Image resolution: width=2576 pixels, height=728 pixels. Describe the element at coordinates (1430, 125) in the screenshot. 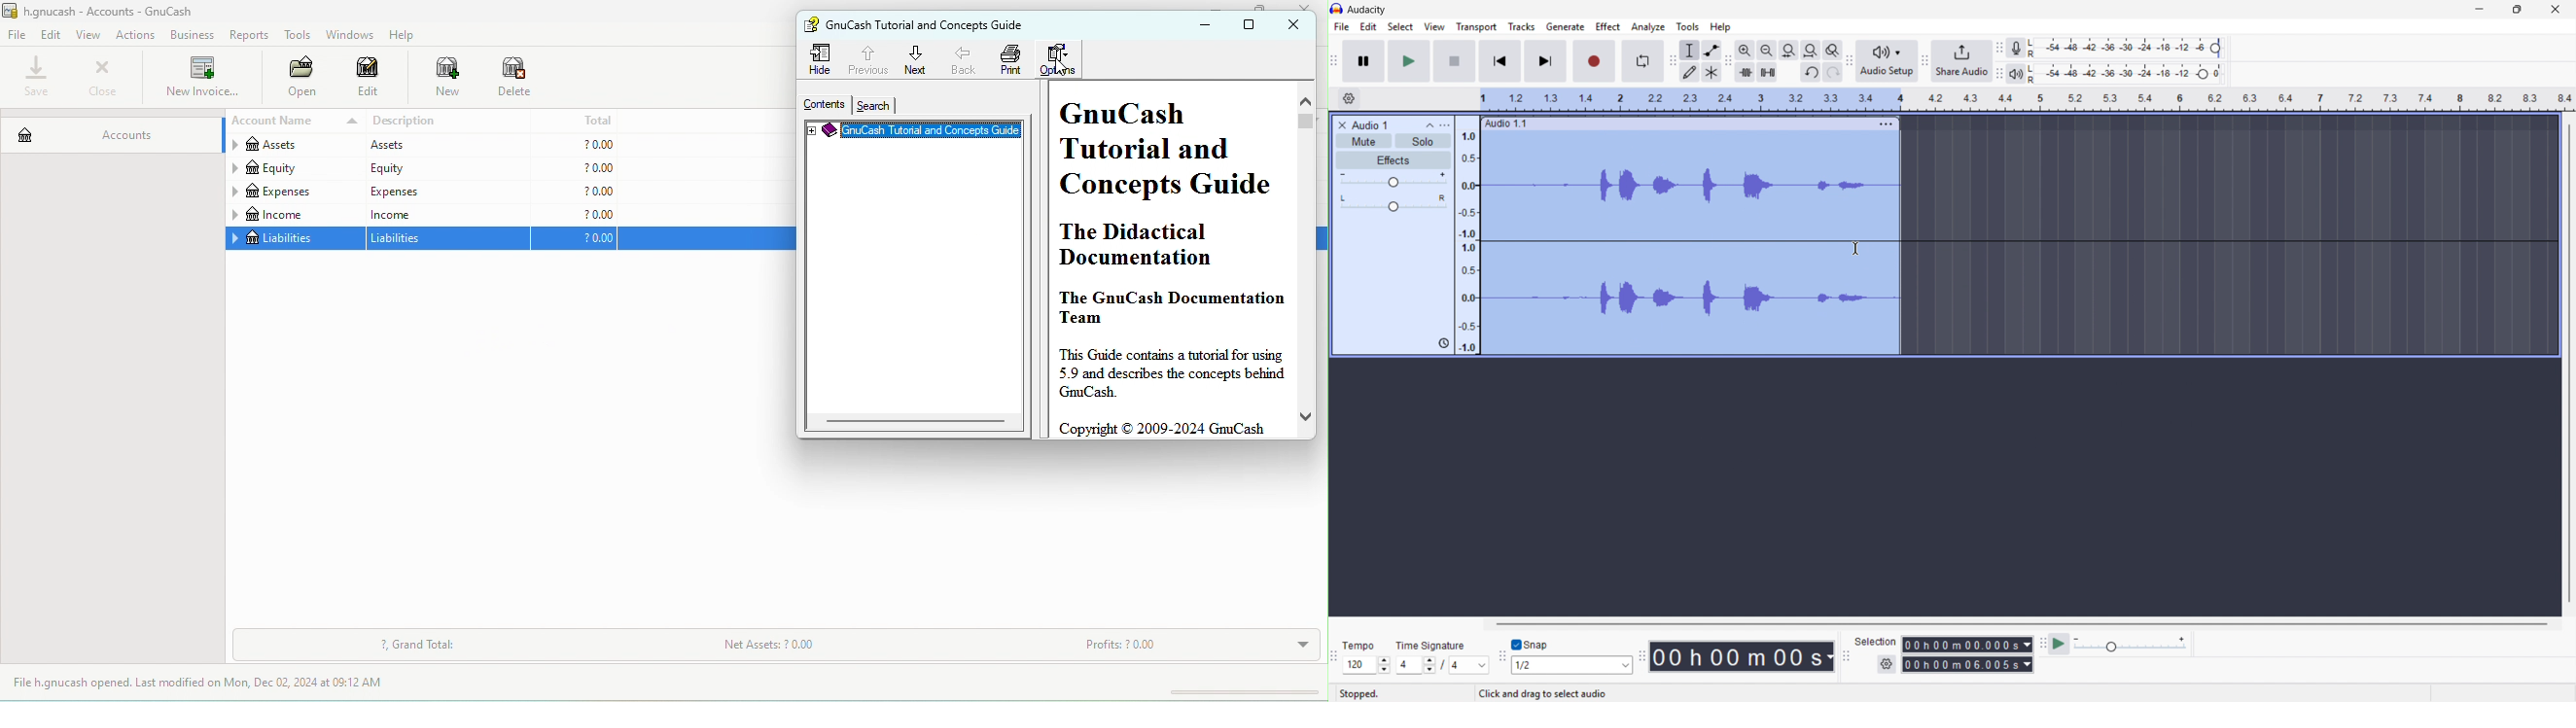

I see `Collapse ` at that location.